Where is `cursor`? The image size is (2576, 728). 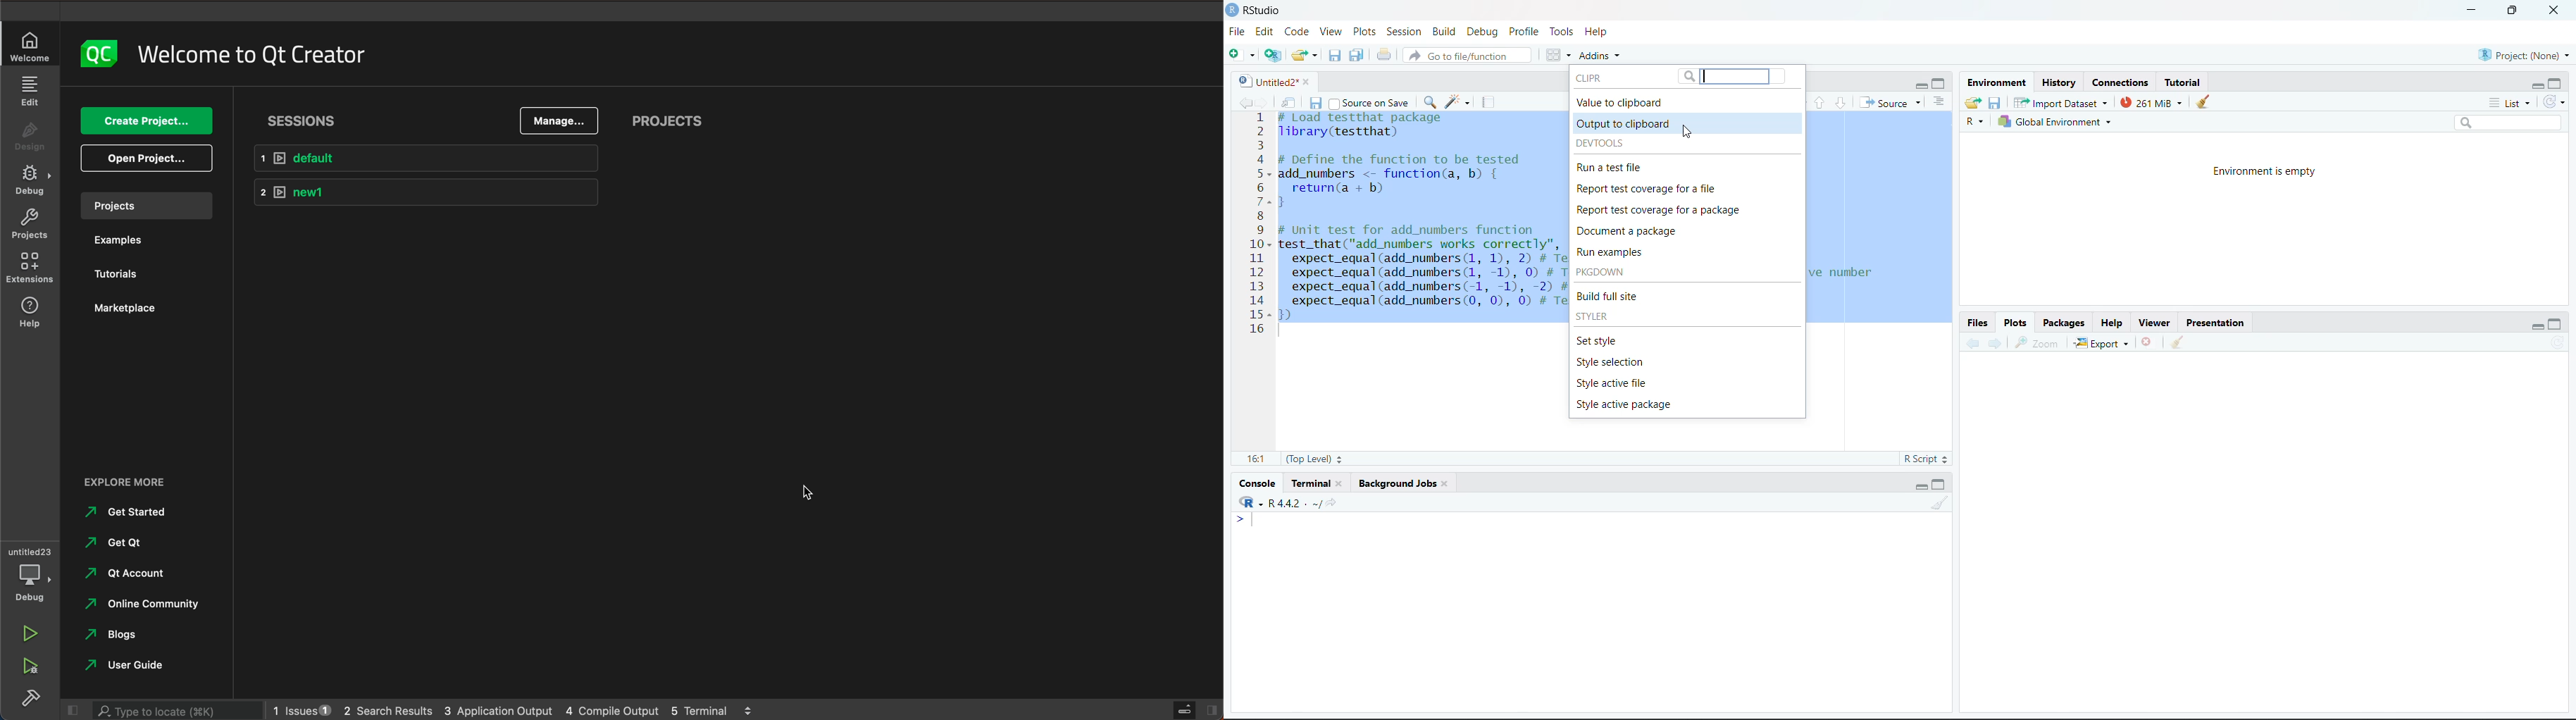 cursor is located at coordinates (1688, 132).